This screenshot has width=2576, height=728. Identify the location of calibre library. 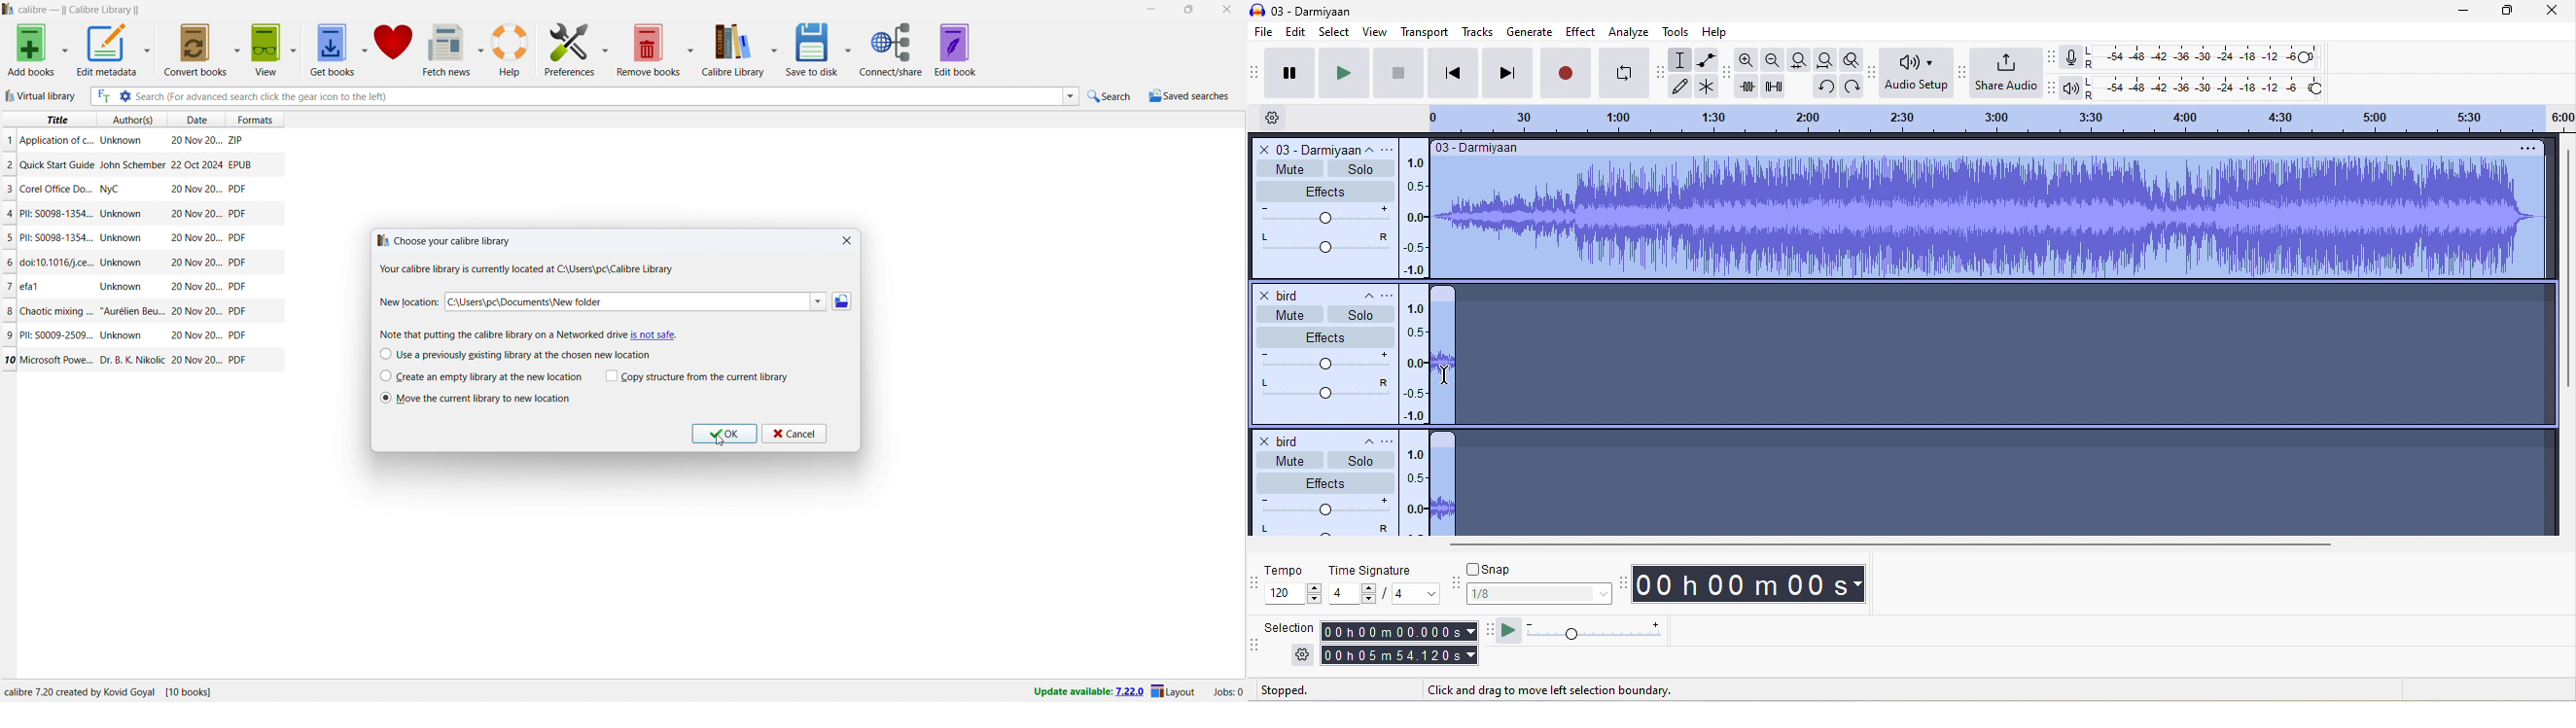
(731, 51).